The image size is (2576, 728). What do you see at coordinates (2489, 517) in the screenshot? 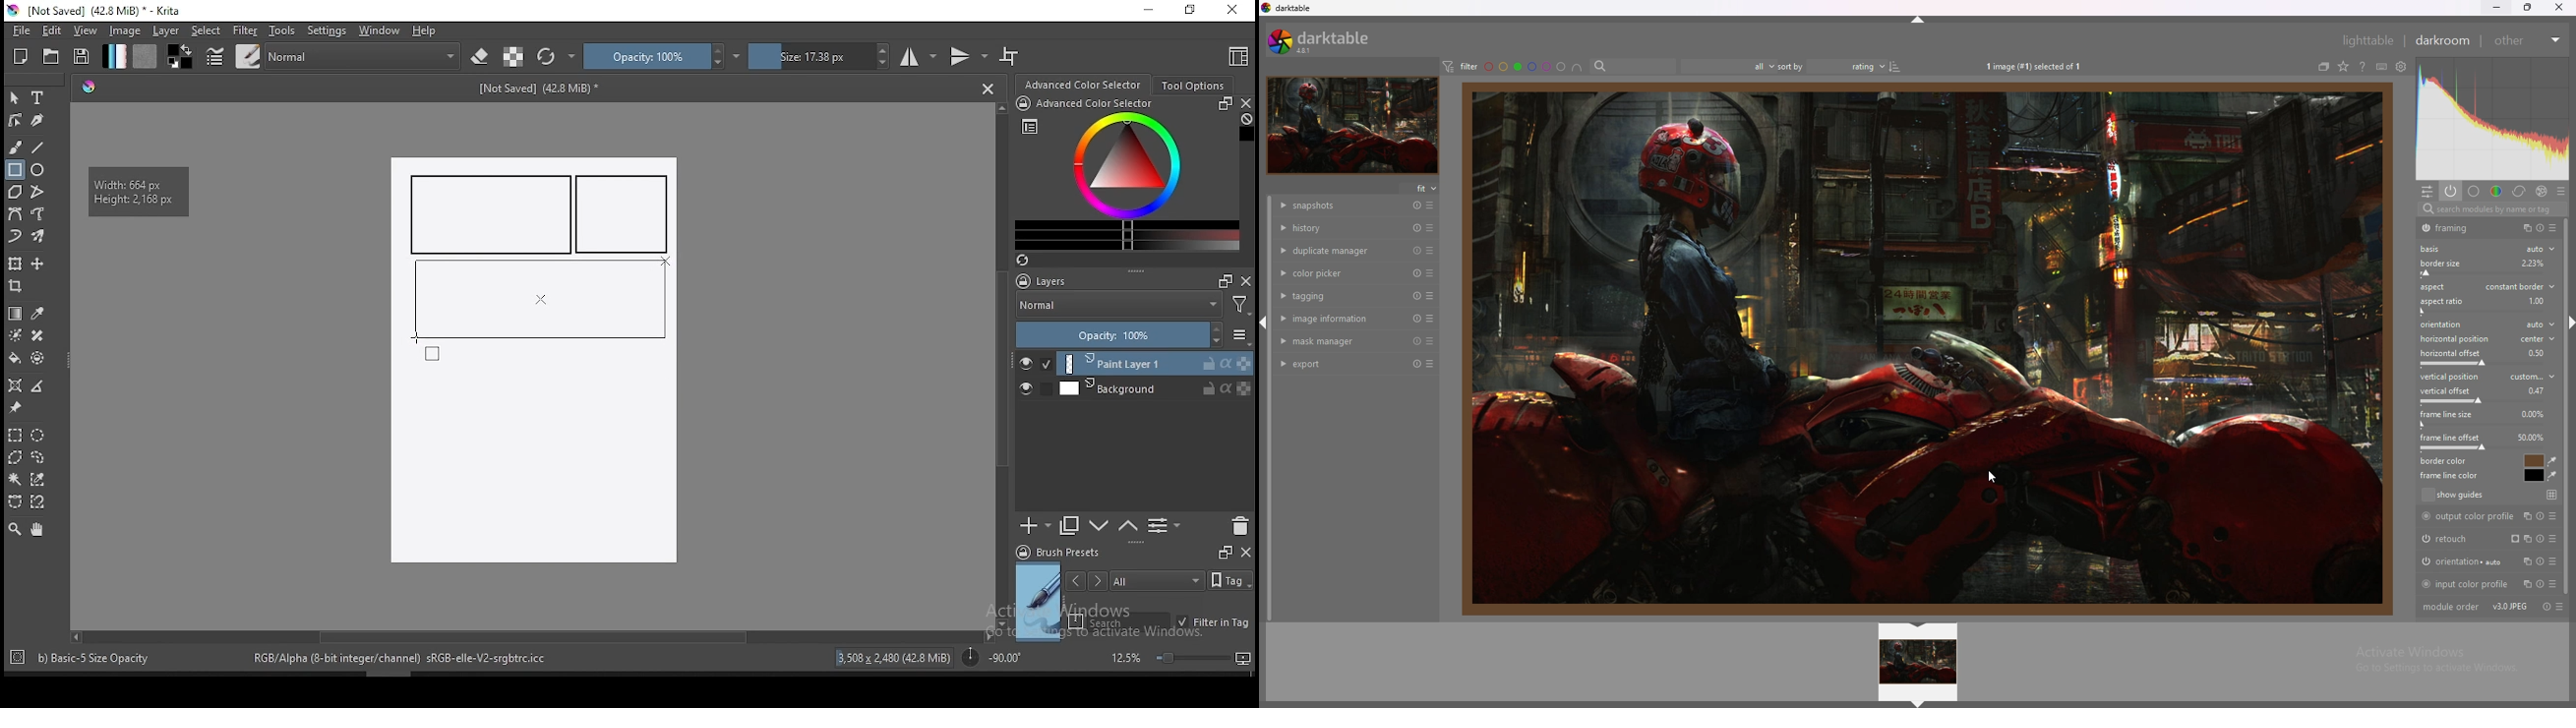
I see `output color profile` at bounding box center [2489, 517].